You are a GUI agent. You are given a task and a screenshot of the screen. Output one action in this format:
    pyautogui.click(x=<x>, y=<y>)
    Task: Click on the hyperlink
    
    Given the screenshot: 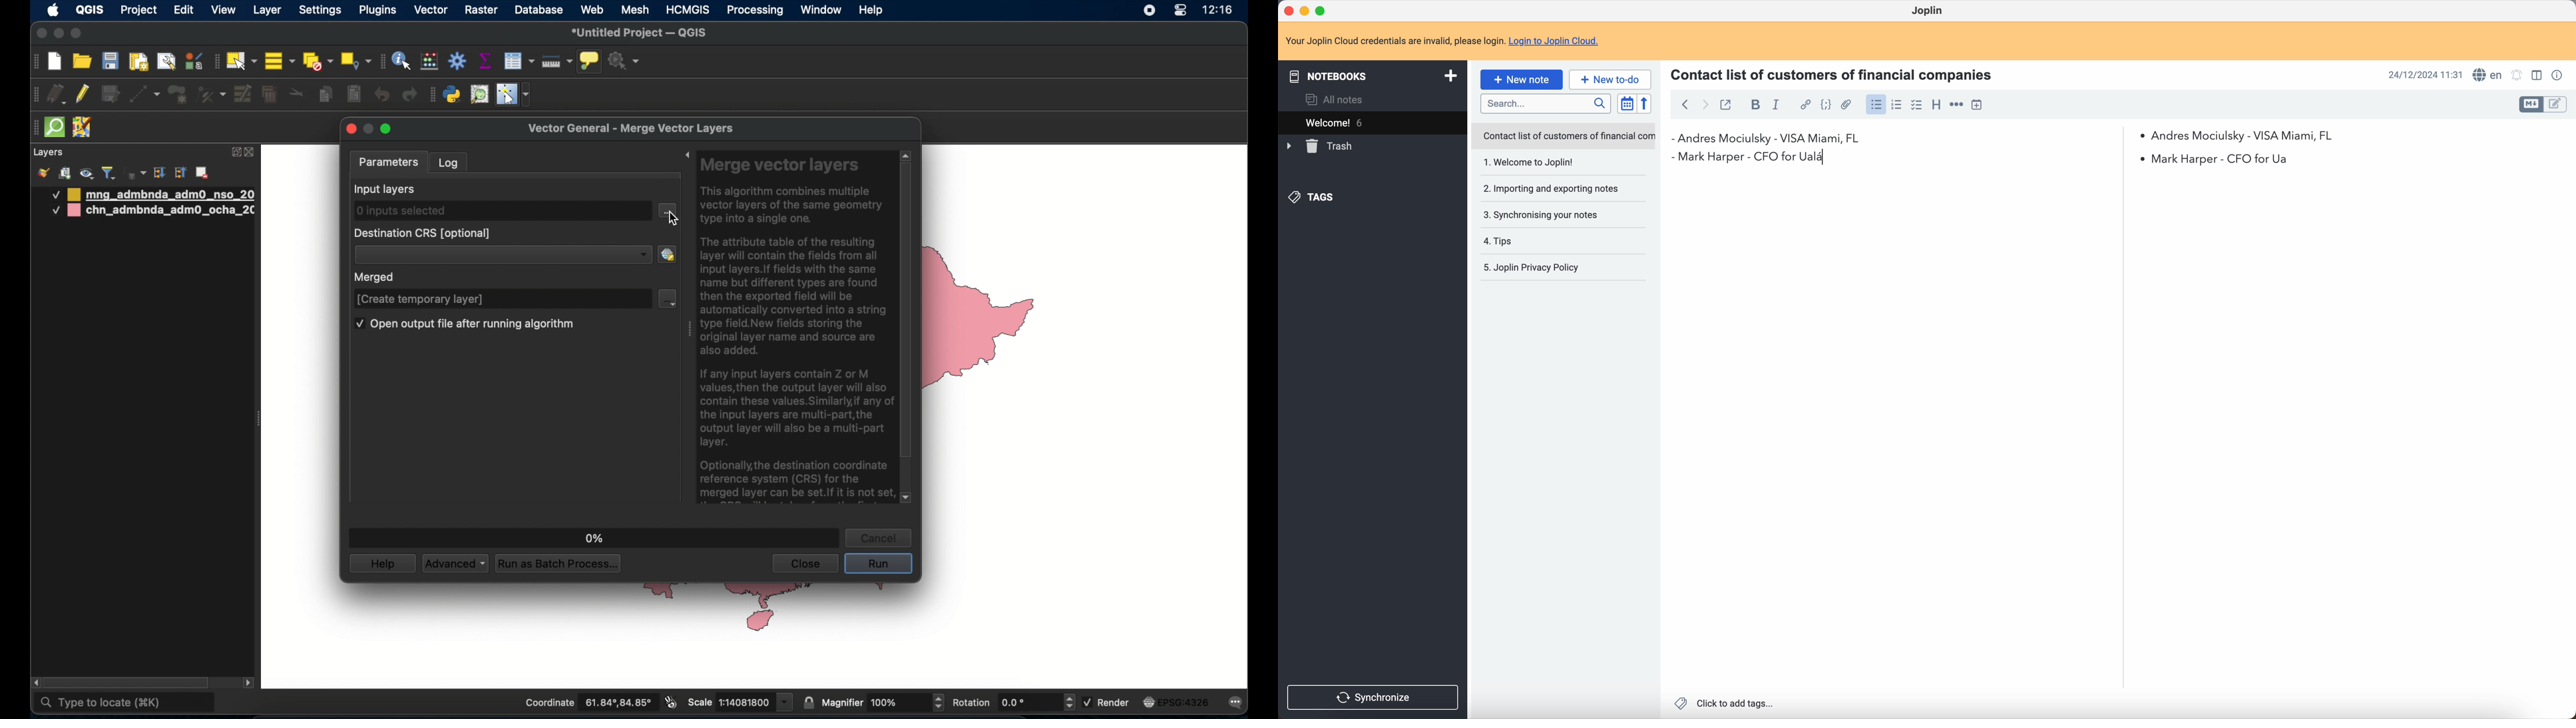 What is the action you would take?
    pyautogui.click(x=1805, y=105)
    